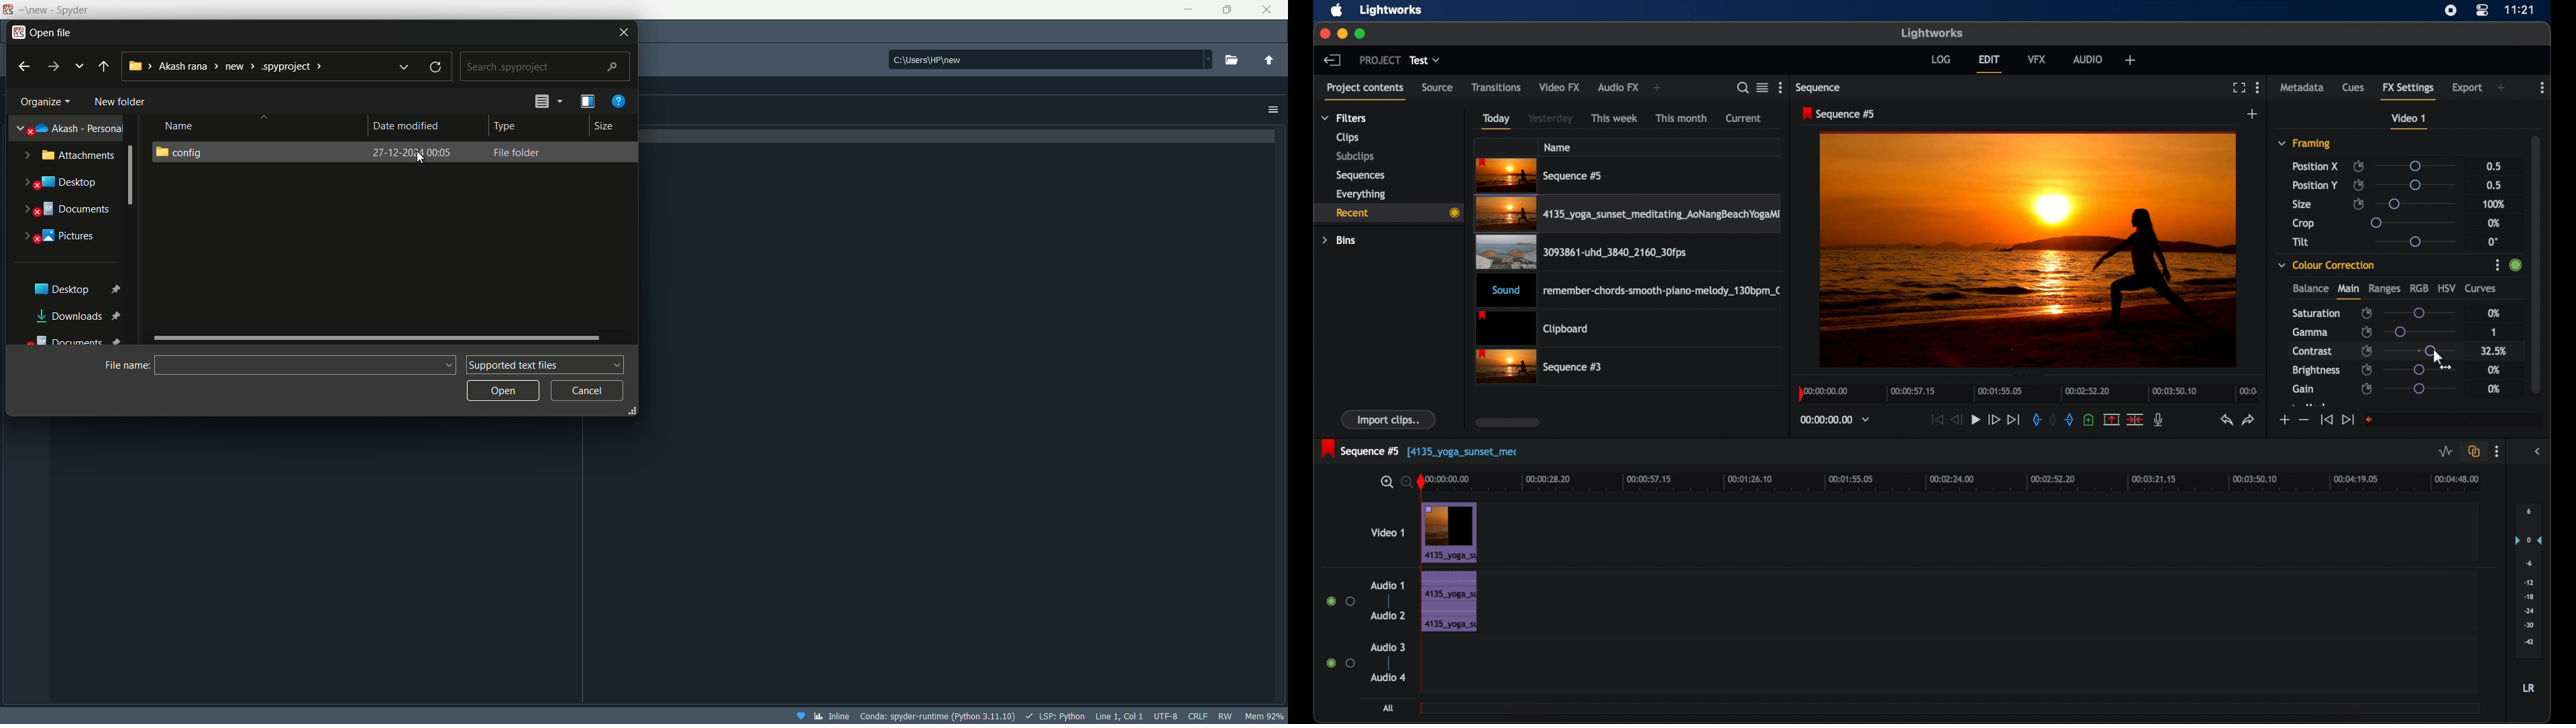  Describe the element at coordinates (1391, 9) in the screenshot. I see `lightworks` at that location.